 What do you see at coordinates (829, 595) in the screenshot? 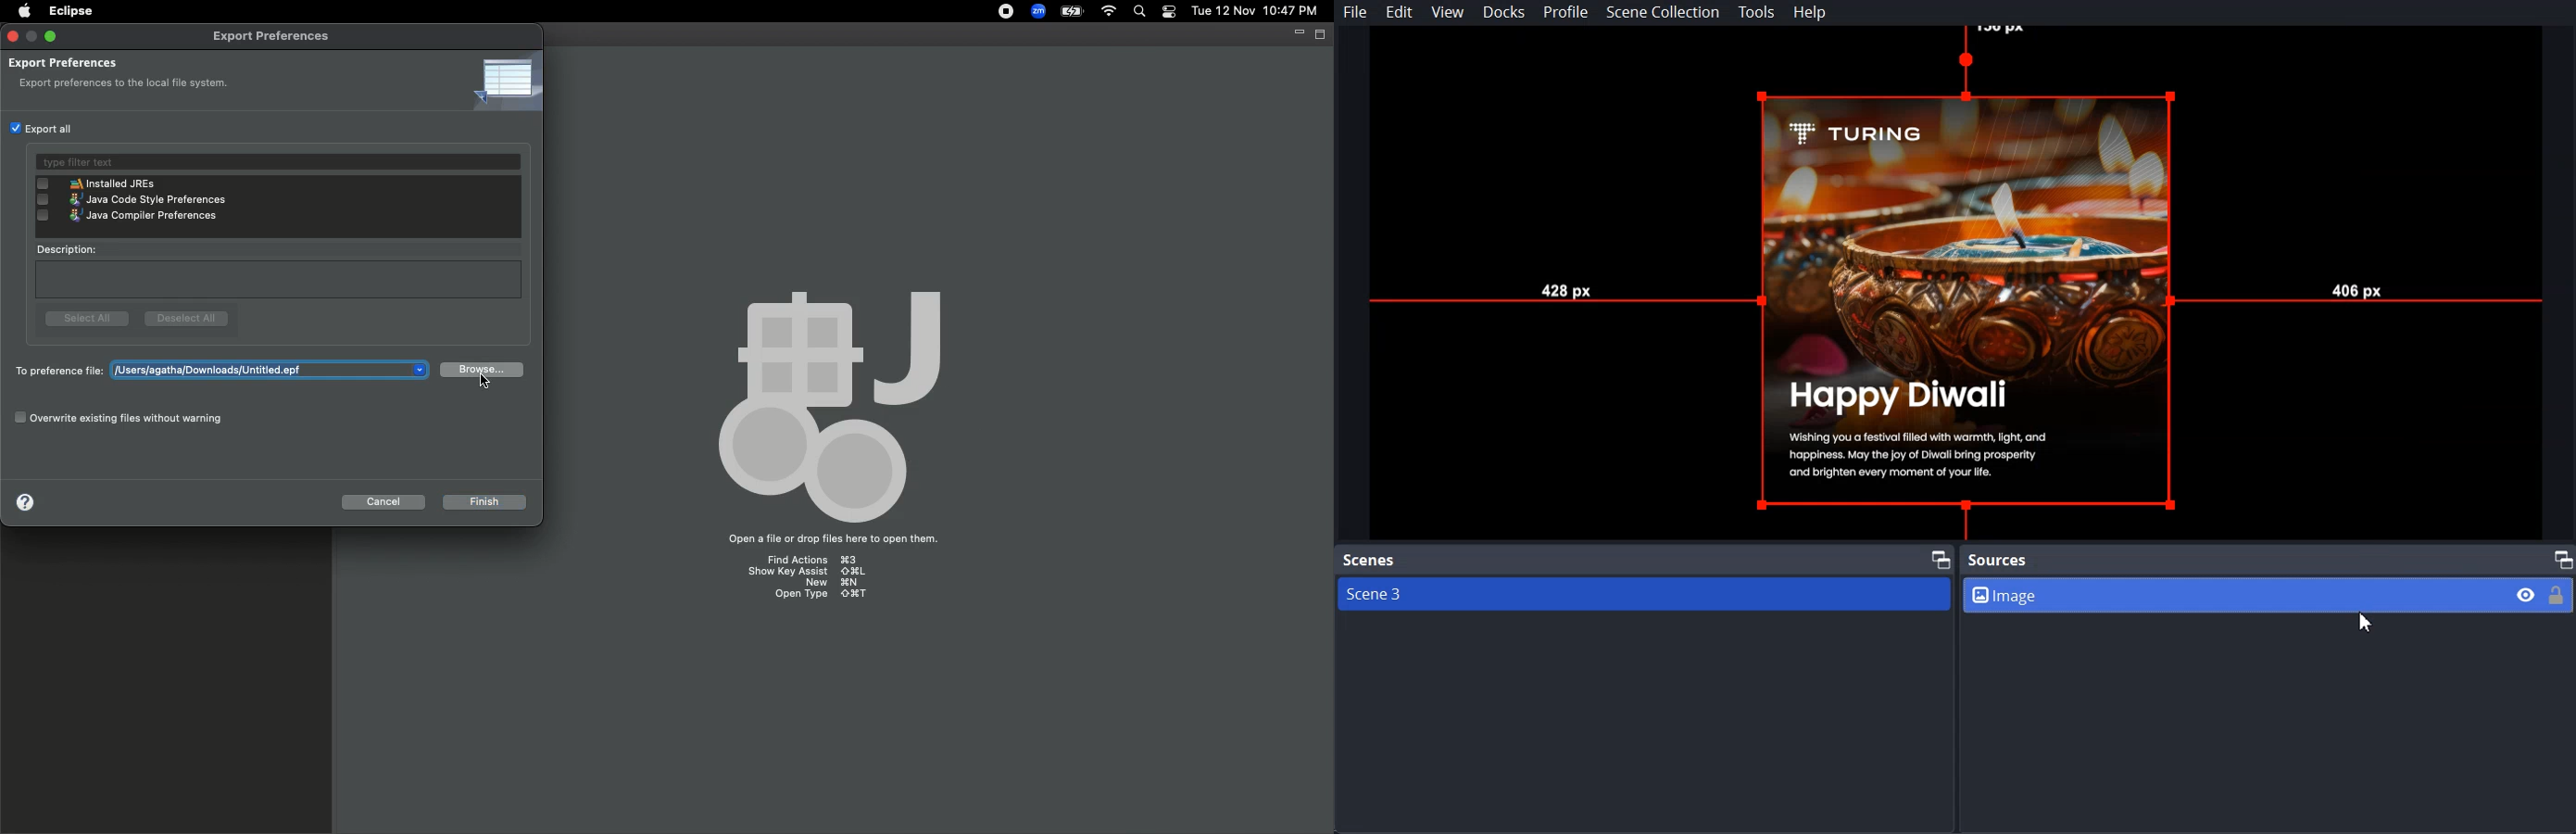
I see `open type ` at bounding box center [829, 595].